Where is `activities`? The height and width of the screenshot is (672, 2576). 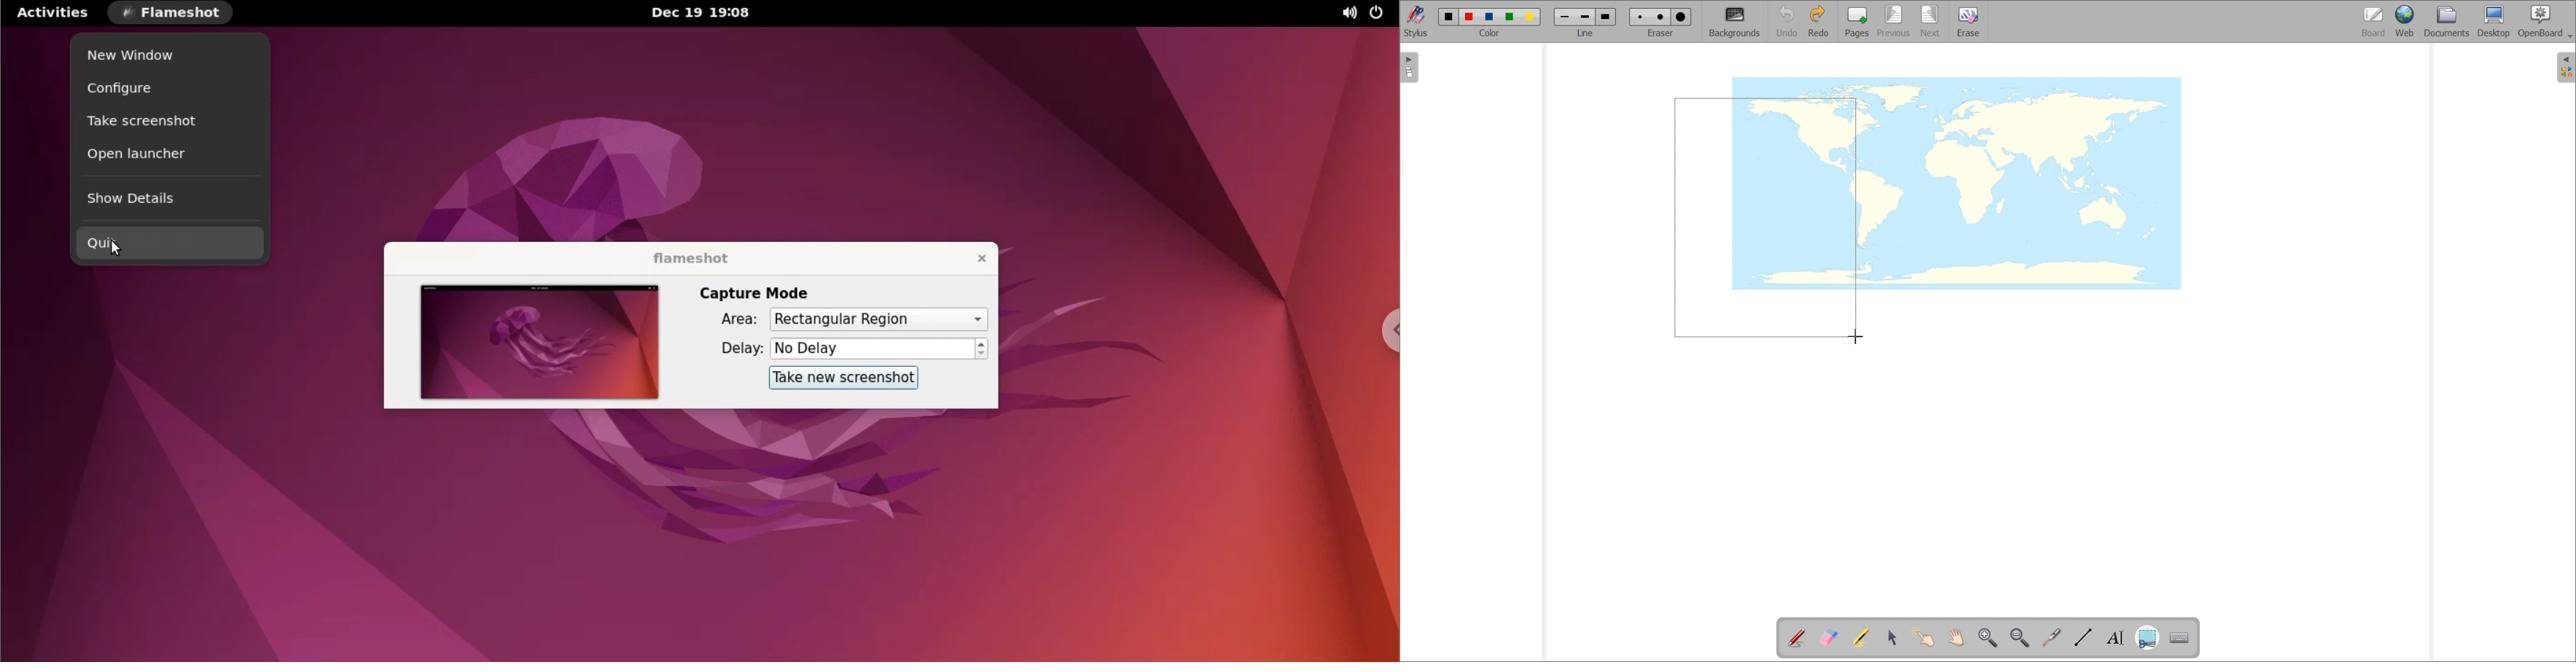 activities is located at coordinates (59, 12).